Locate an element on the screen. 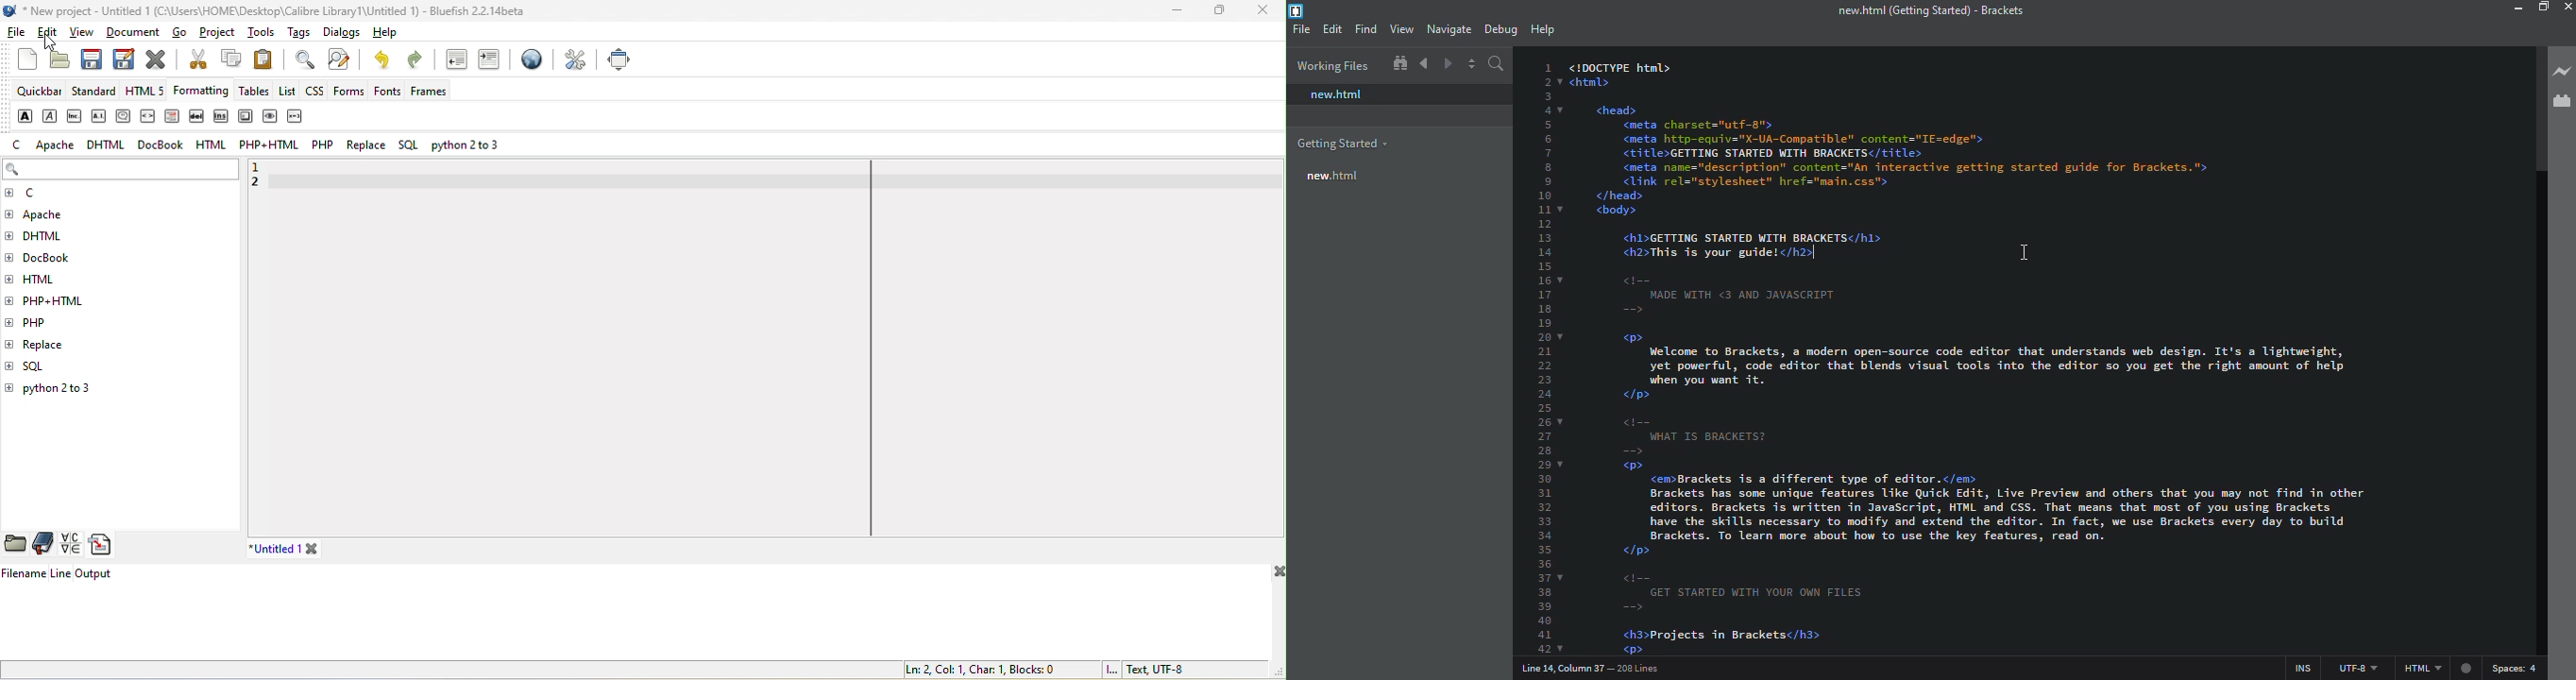 This screenshot has height=700, width=2576. definition is located at coordinates (171, 117).